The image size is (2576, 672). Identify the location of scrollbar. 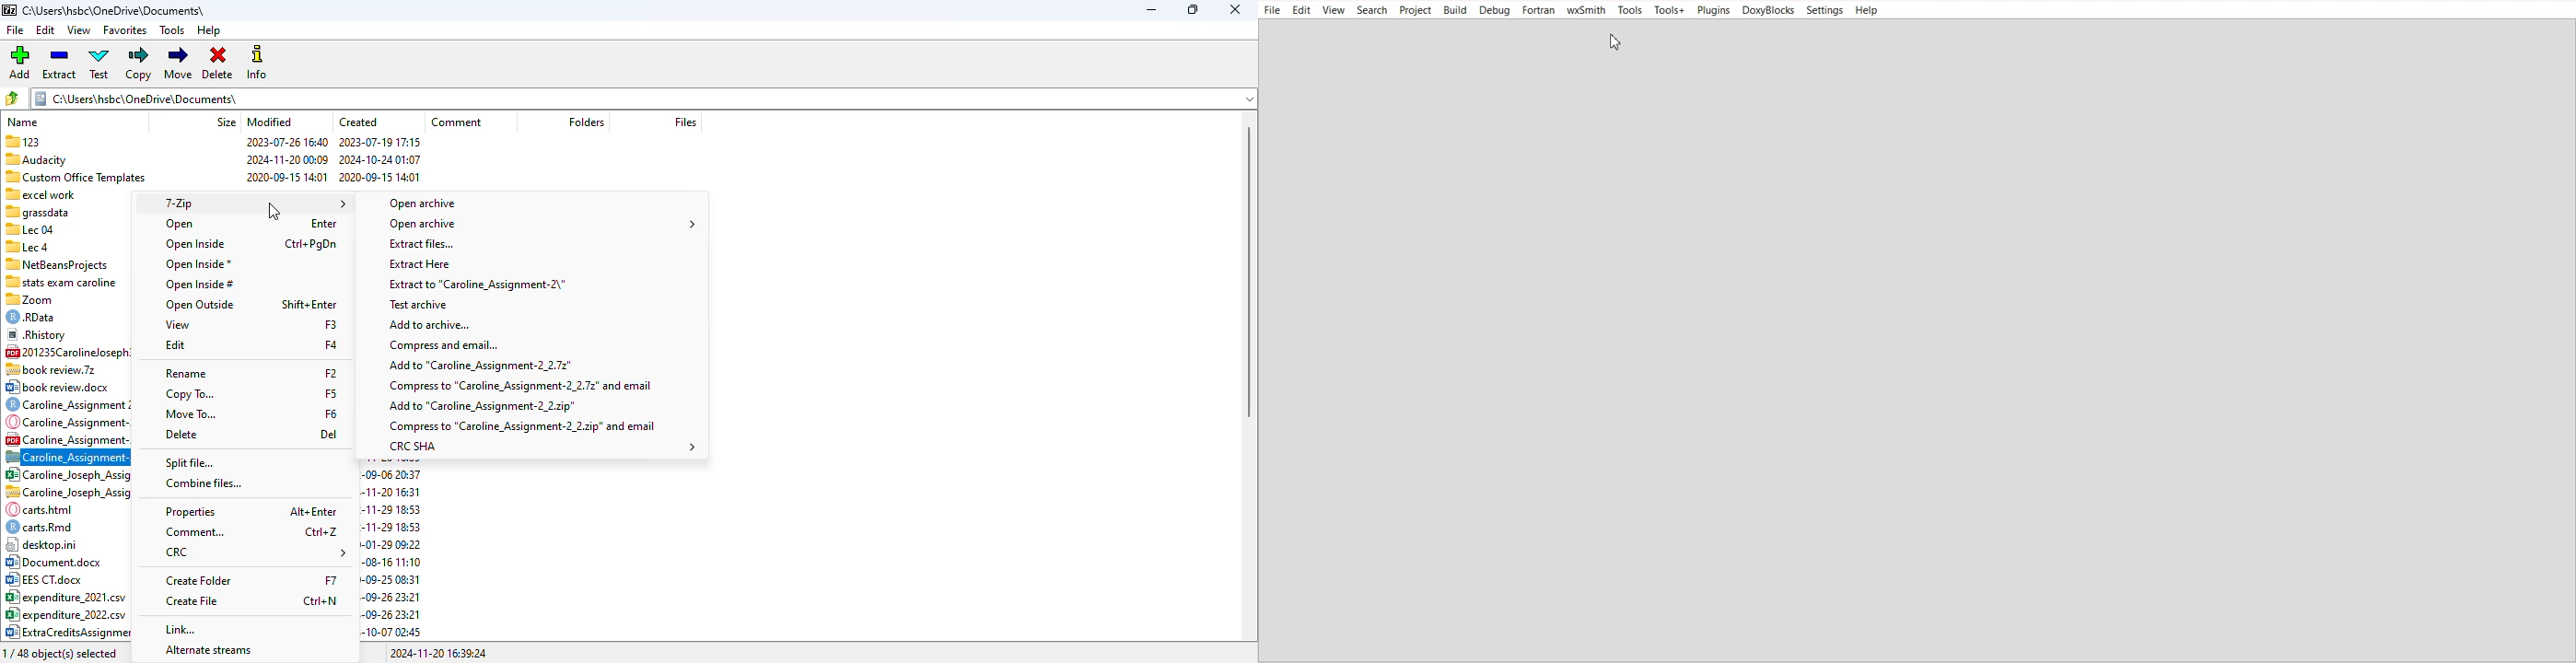
(1252, 273).